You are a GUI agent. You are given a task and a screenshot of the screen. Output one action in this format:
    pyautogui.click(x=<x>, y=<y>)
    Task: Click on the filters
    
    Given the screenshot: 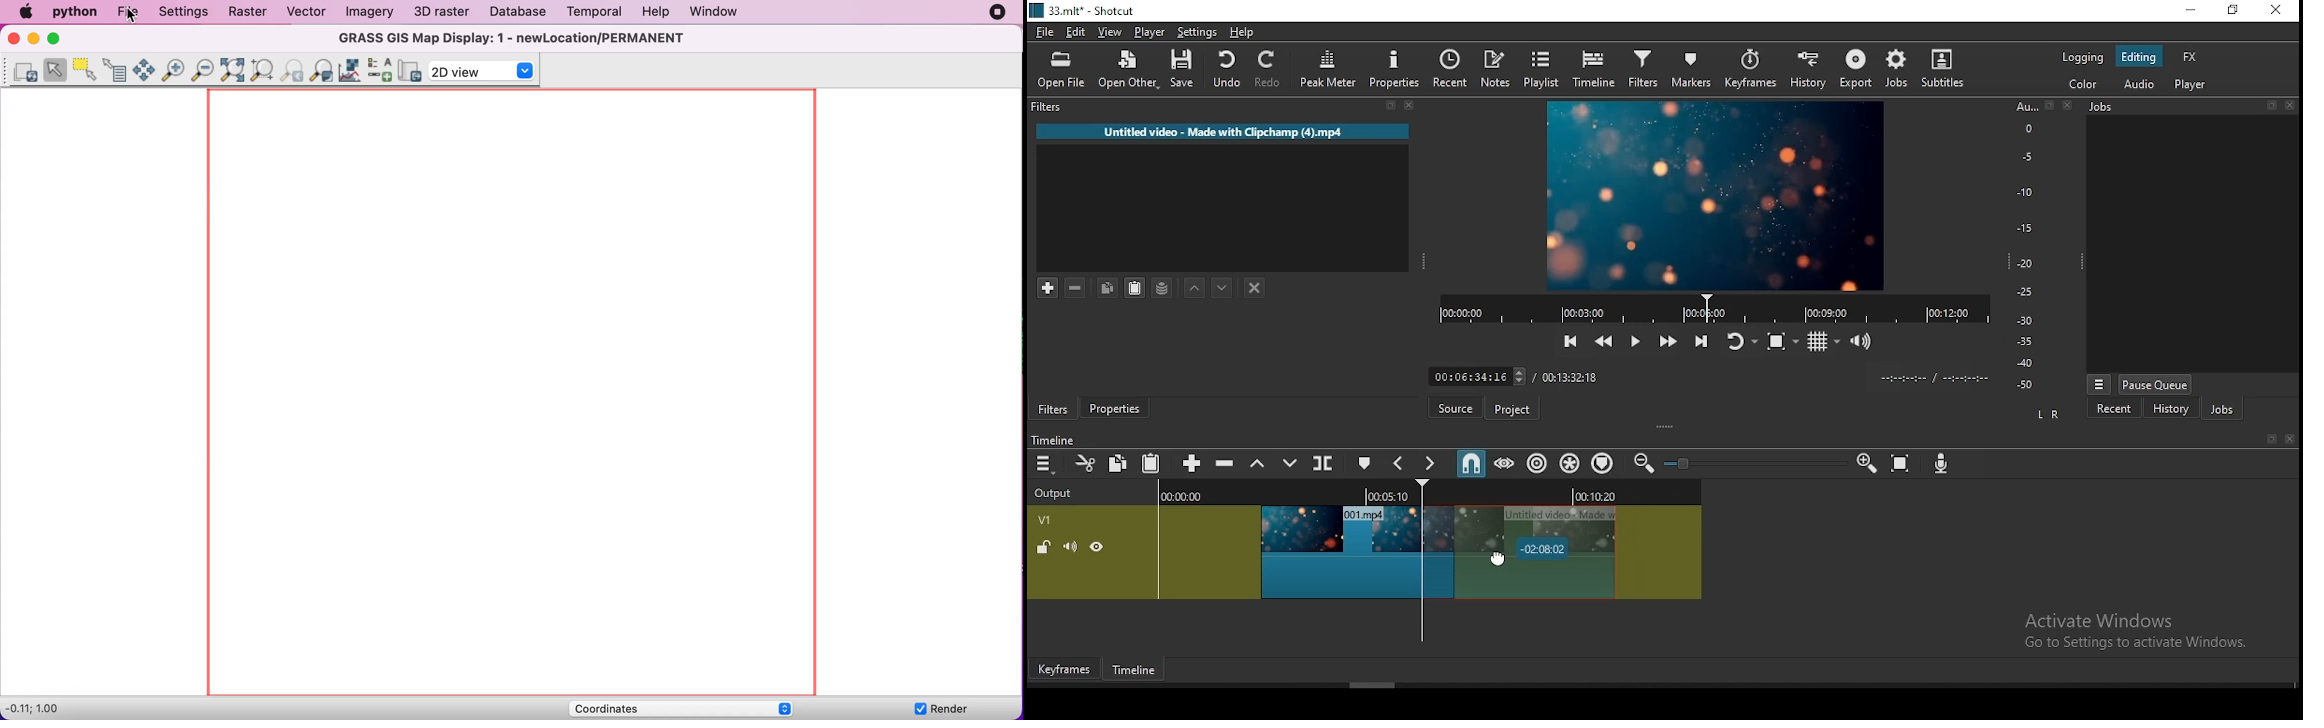 What is the action you would take?
    pyautogui.click(x=1044, y=107)
    